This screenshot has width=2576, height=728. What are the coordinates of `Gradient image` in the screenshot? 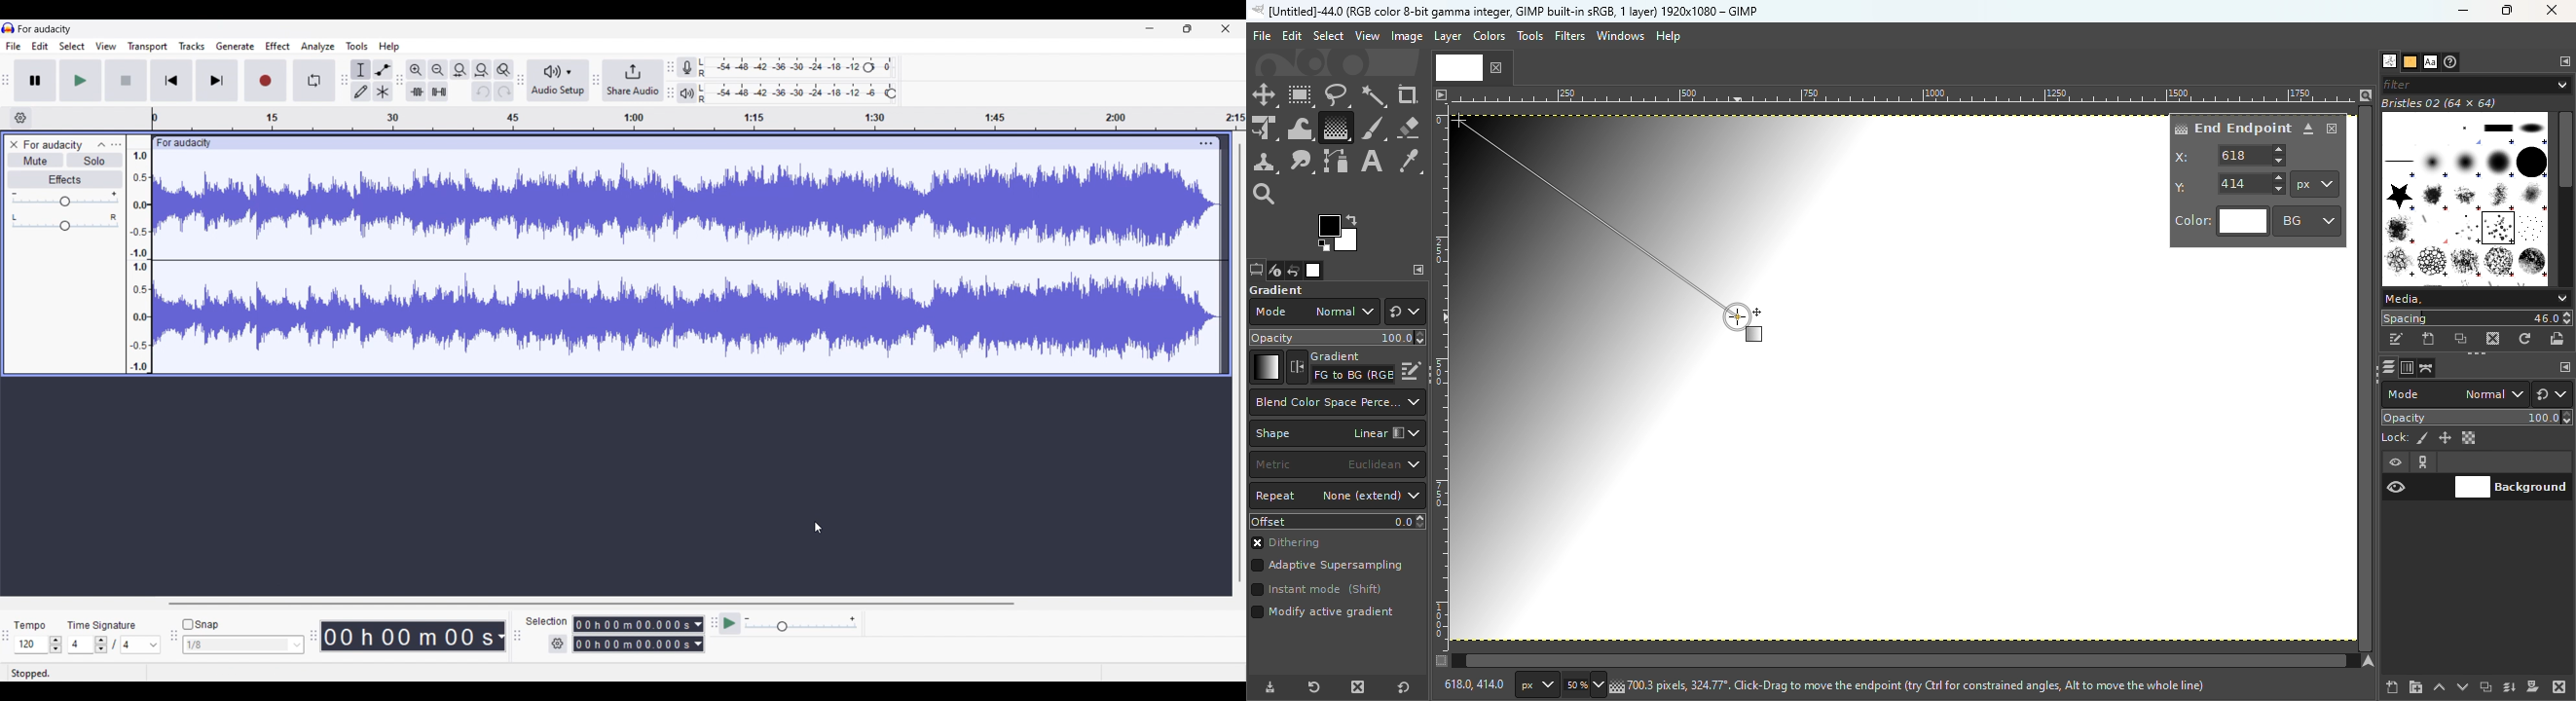 It's located at (1676, 373).